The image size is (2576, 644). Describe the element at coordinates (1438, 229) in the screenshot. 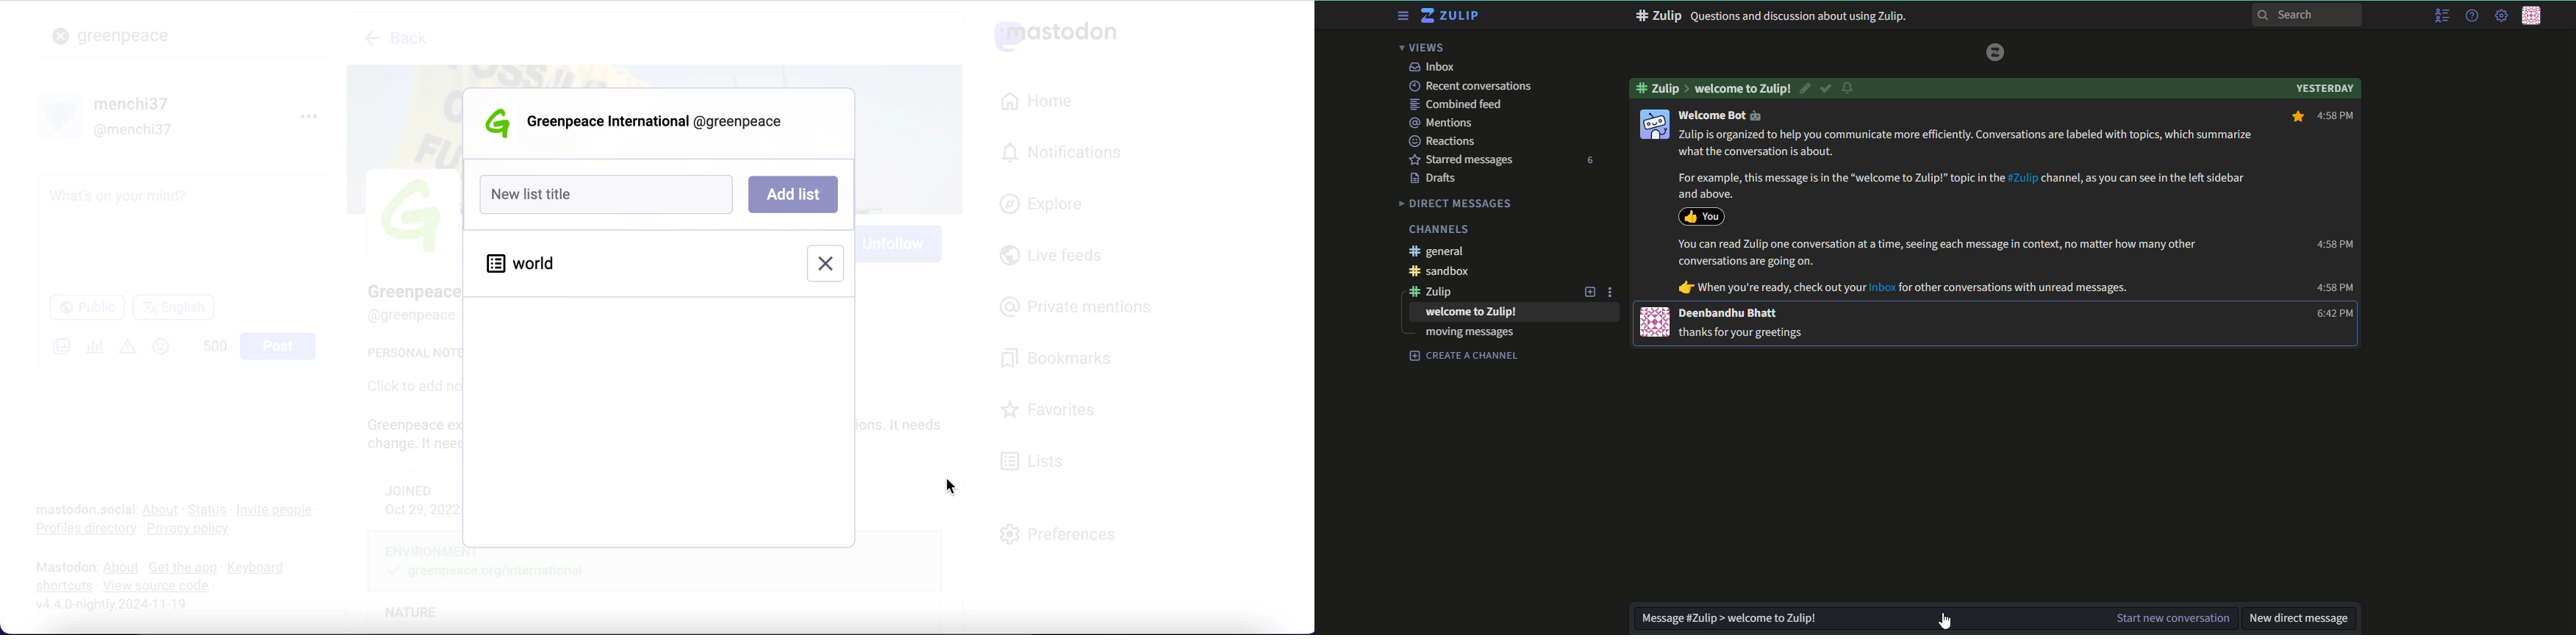

I see `Channels` at that location.